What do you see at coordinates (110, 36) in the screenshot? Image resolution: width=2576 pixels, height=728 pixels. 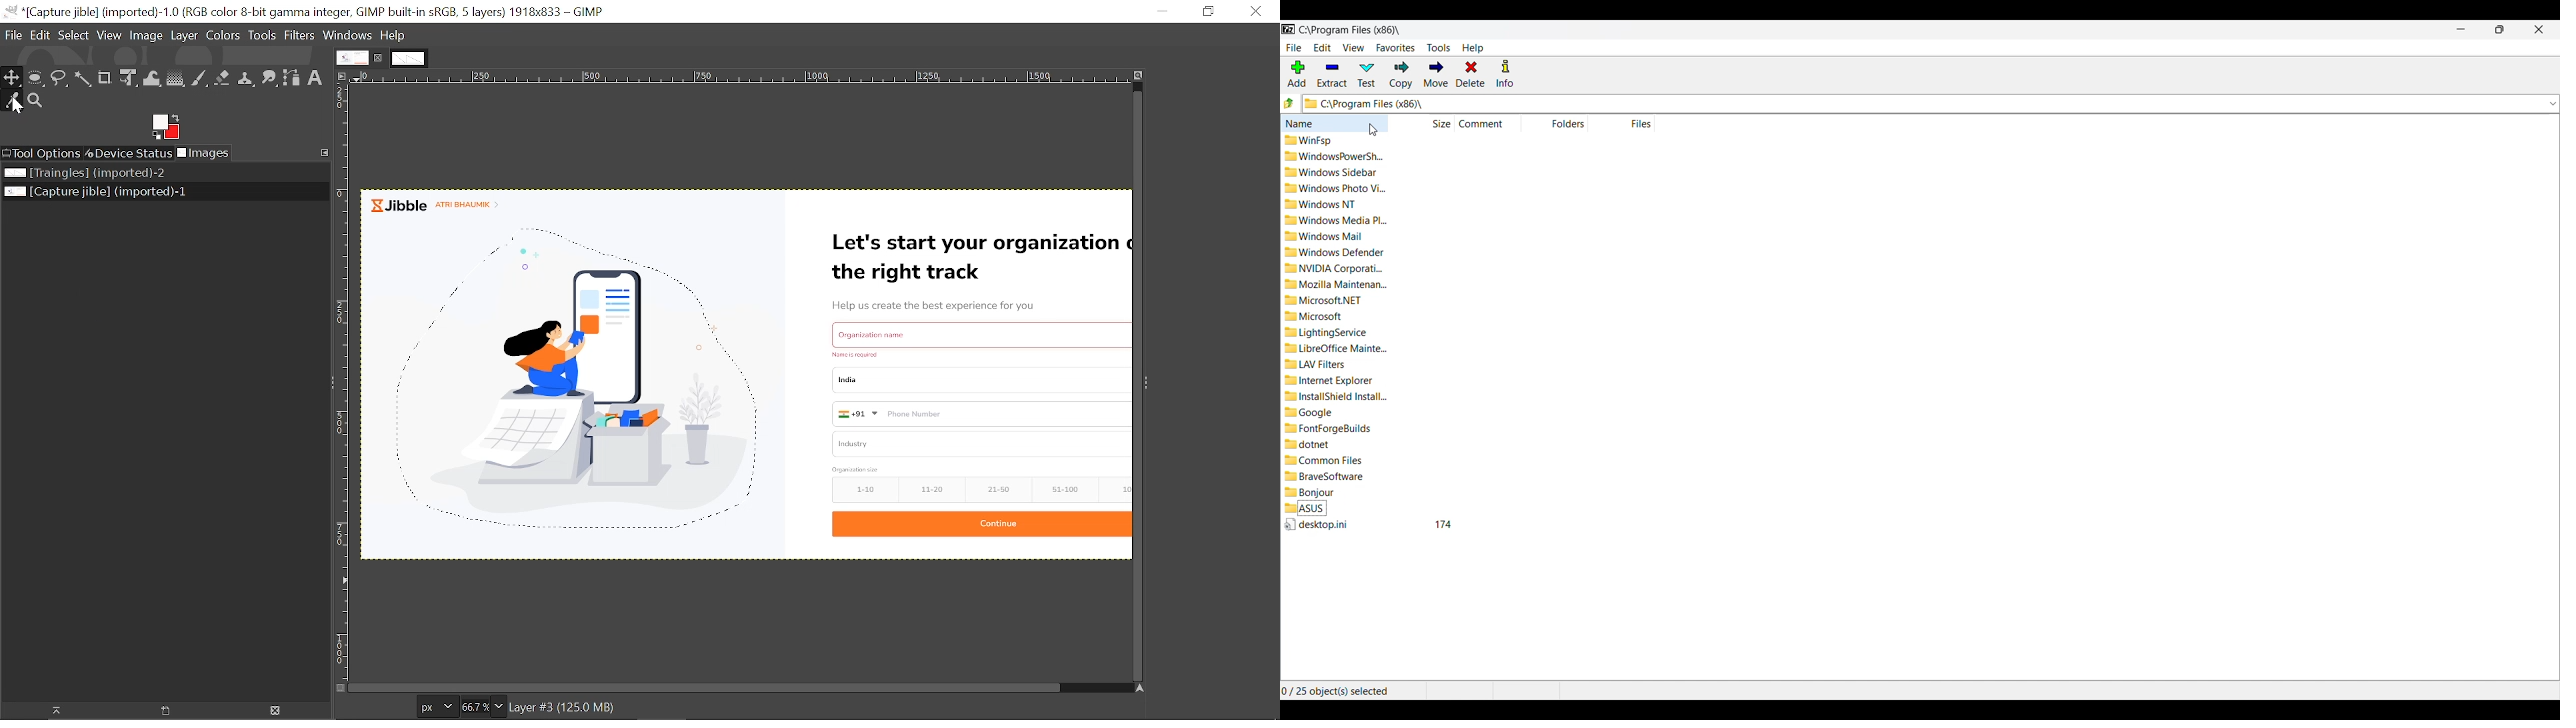 I see `View` at bounding box center [110, 36].